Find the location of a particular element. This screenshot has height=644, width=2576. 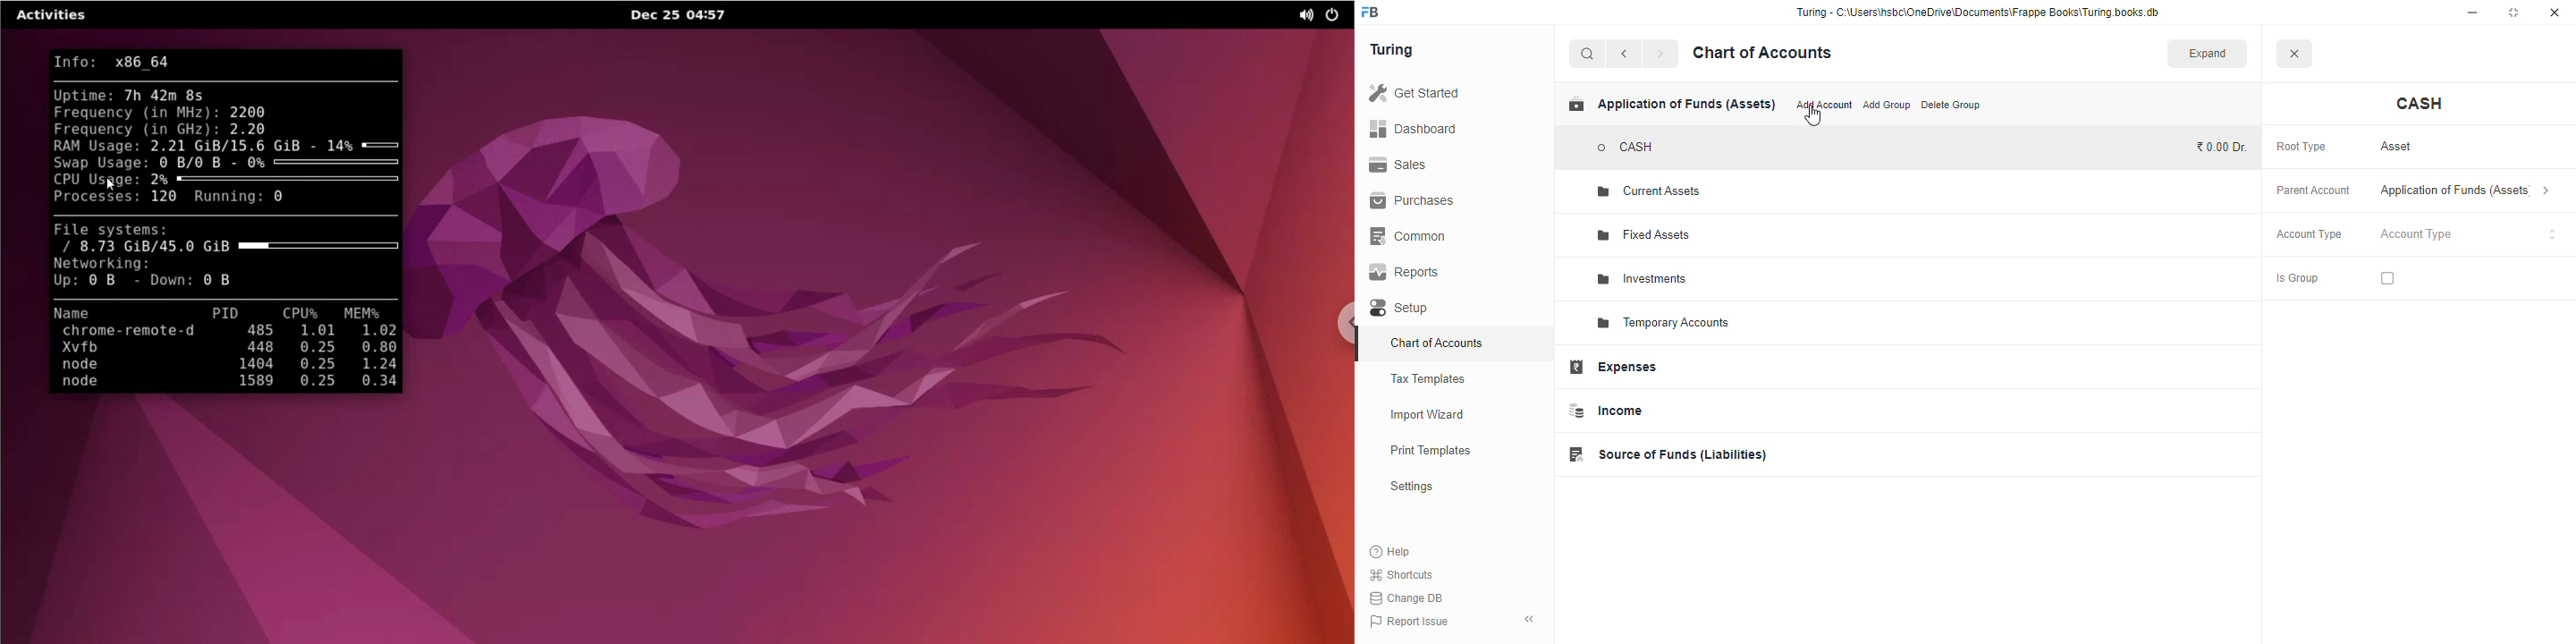

tax templates is located at coordinates (1429, 378).